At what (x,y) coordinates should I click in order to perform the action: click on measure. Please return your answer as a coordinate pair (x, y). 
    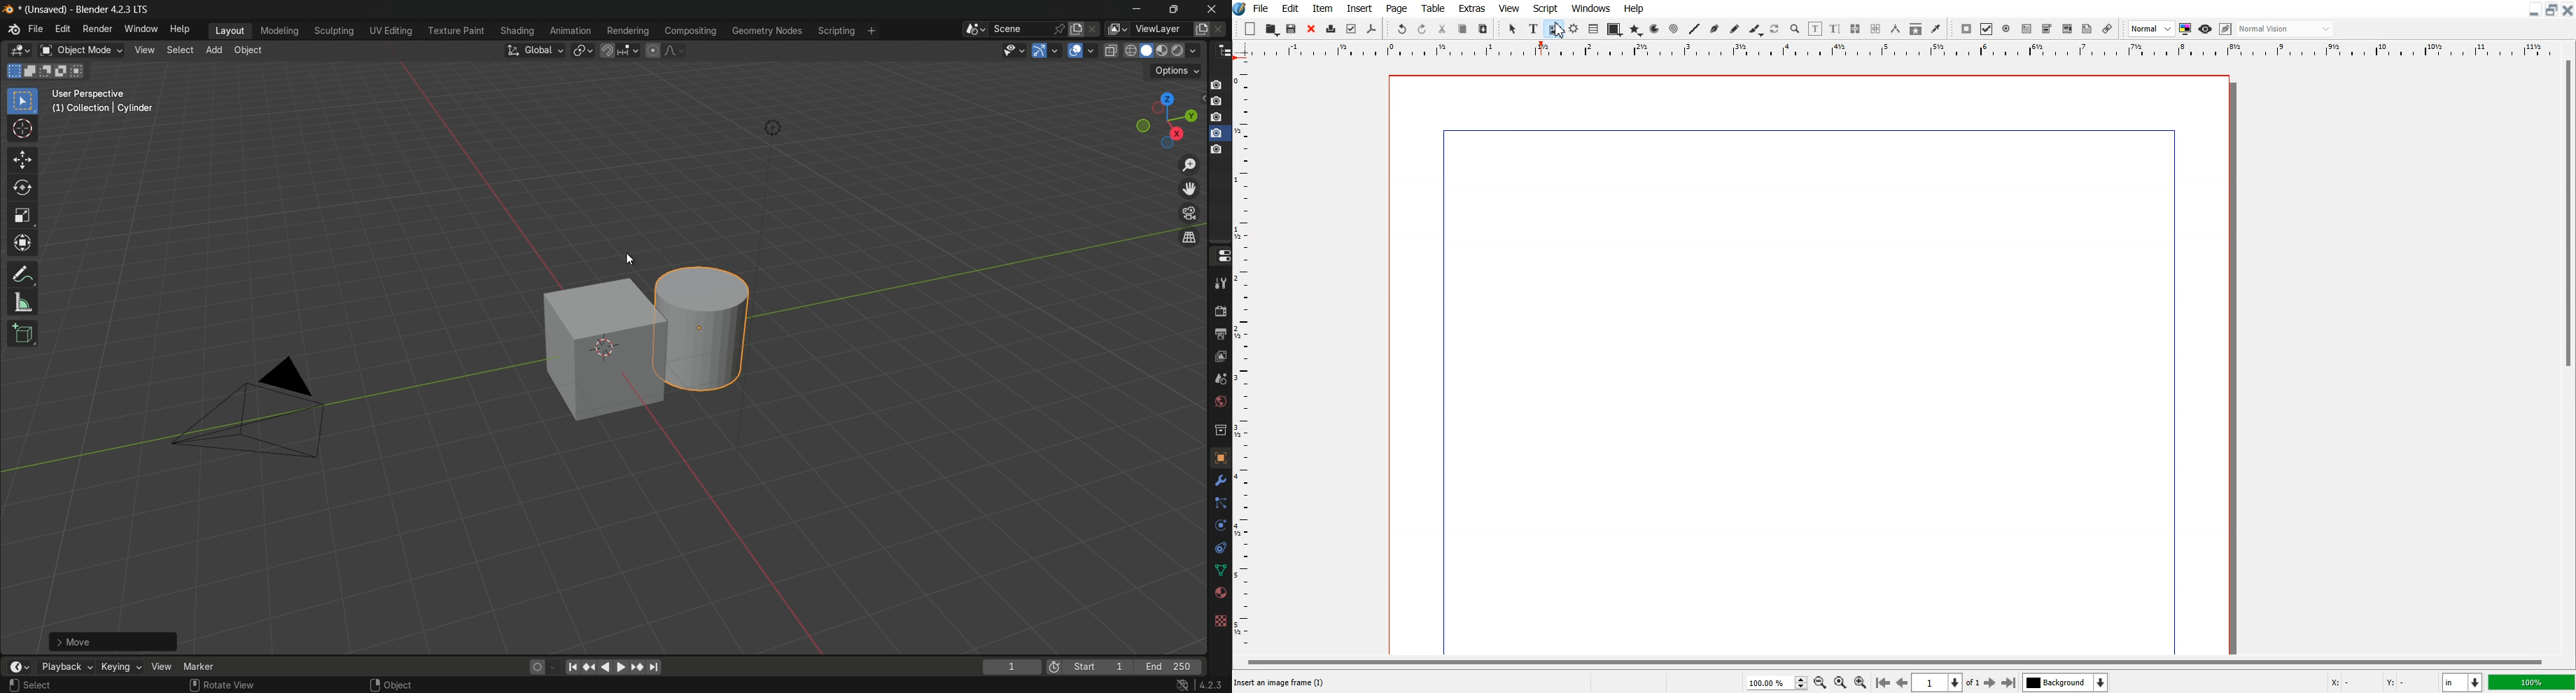
    Looking at the image, I should click on (22, 303).